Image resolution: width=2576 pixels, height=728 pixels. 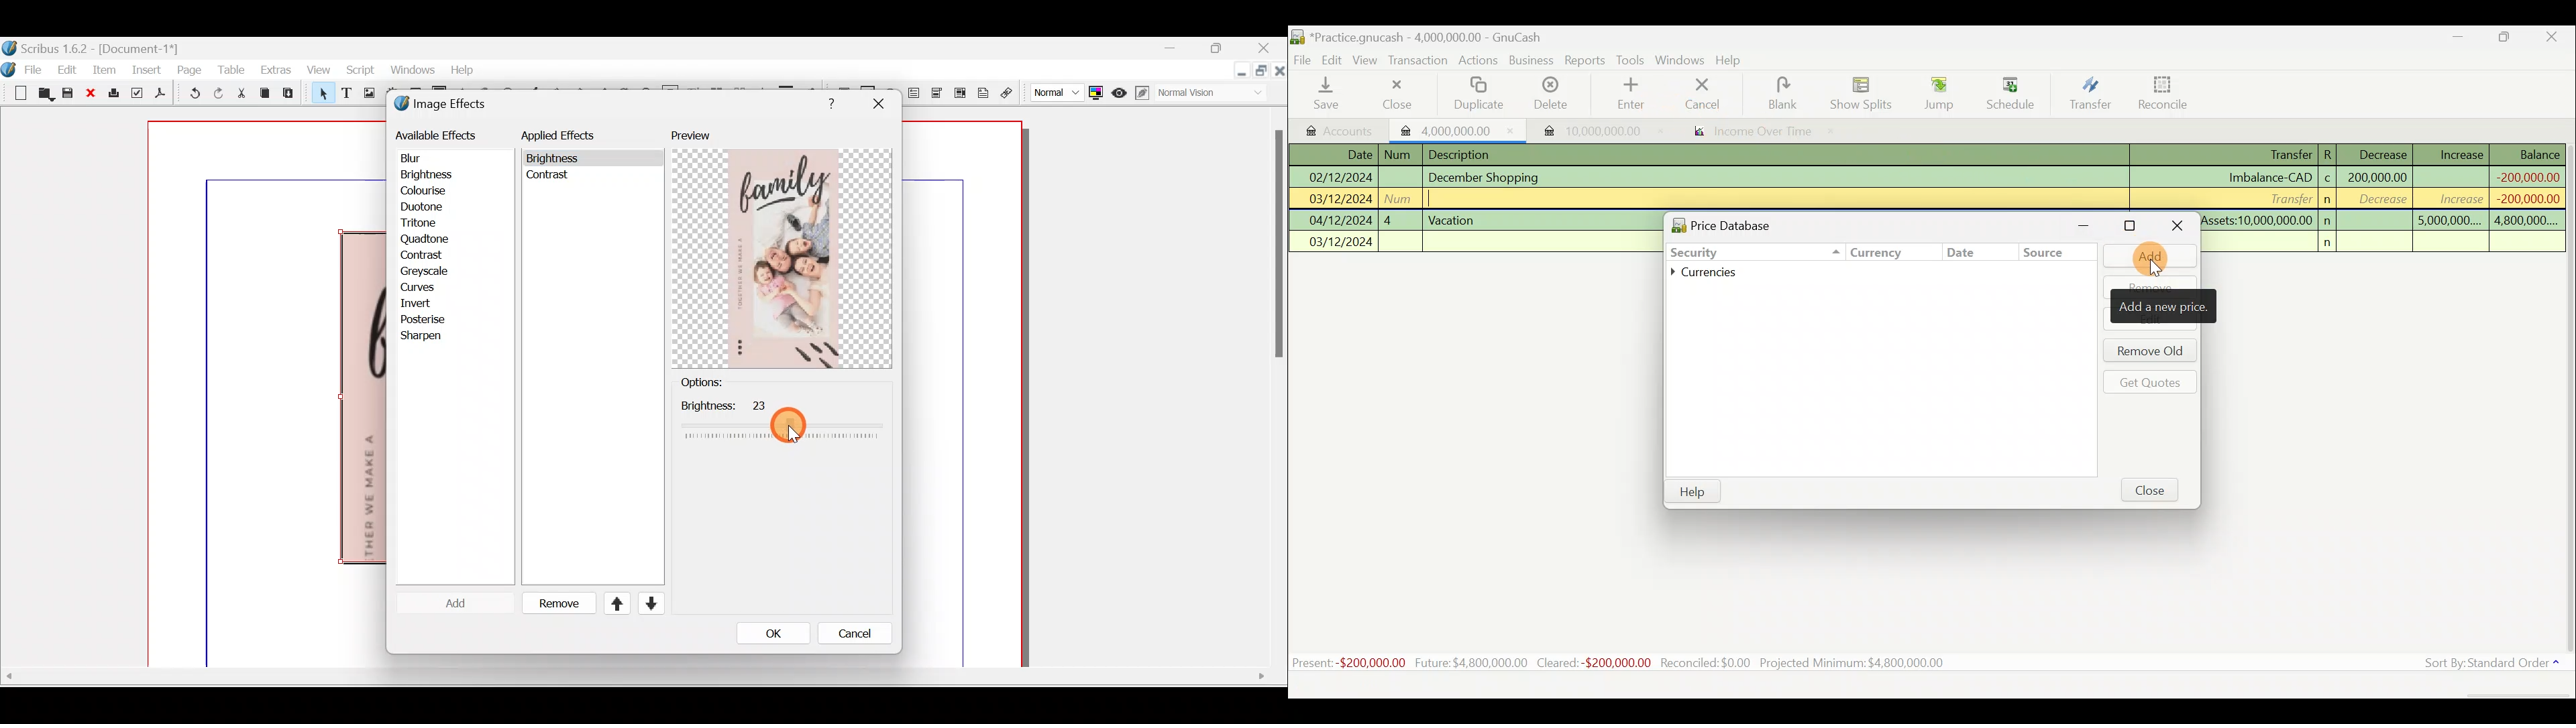 What do you see at coordinates (1054, 90) in the screenshot?
I see `Select image preview quality` at bounding box center [1054, 90].